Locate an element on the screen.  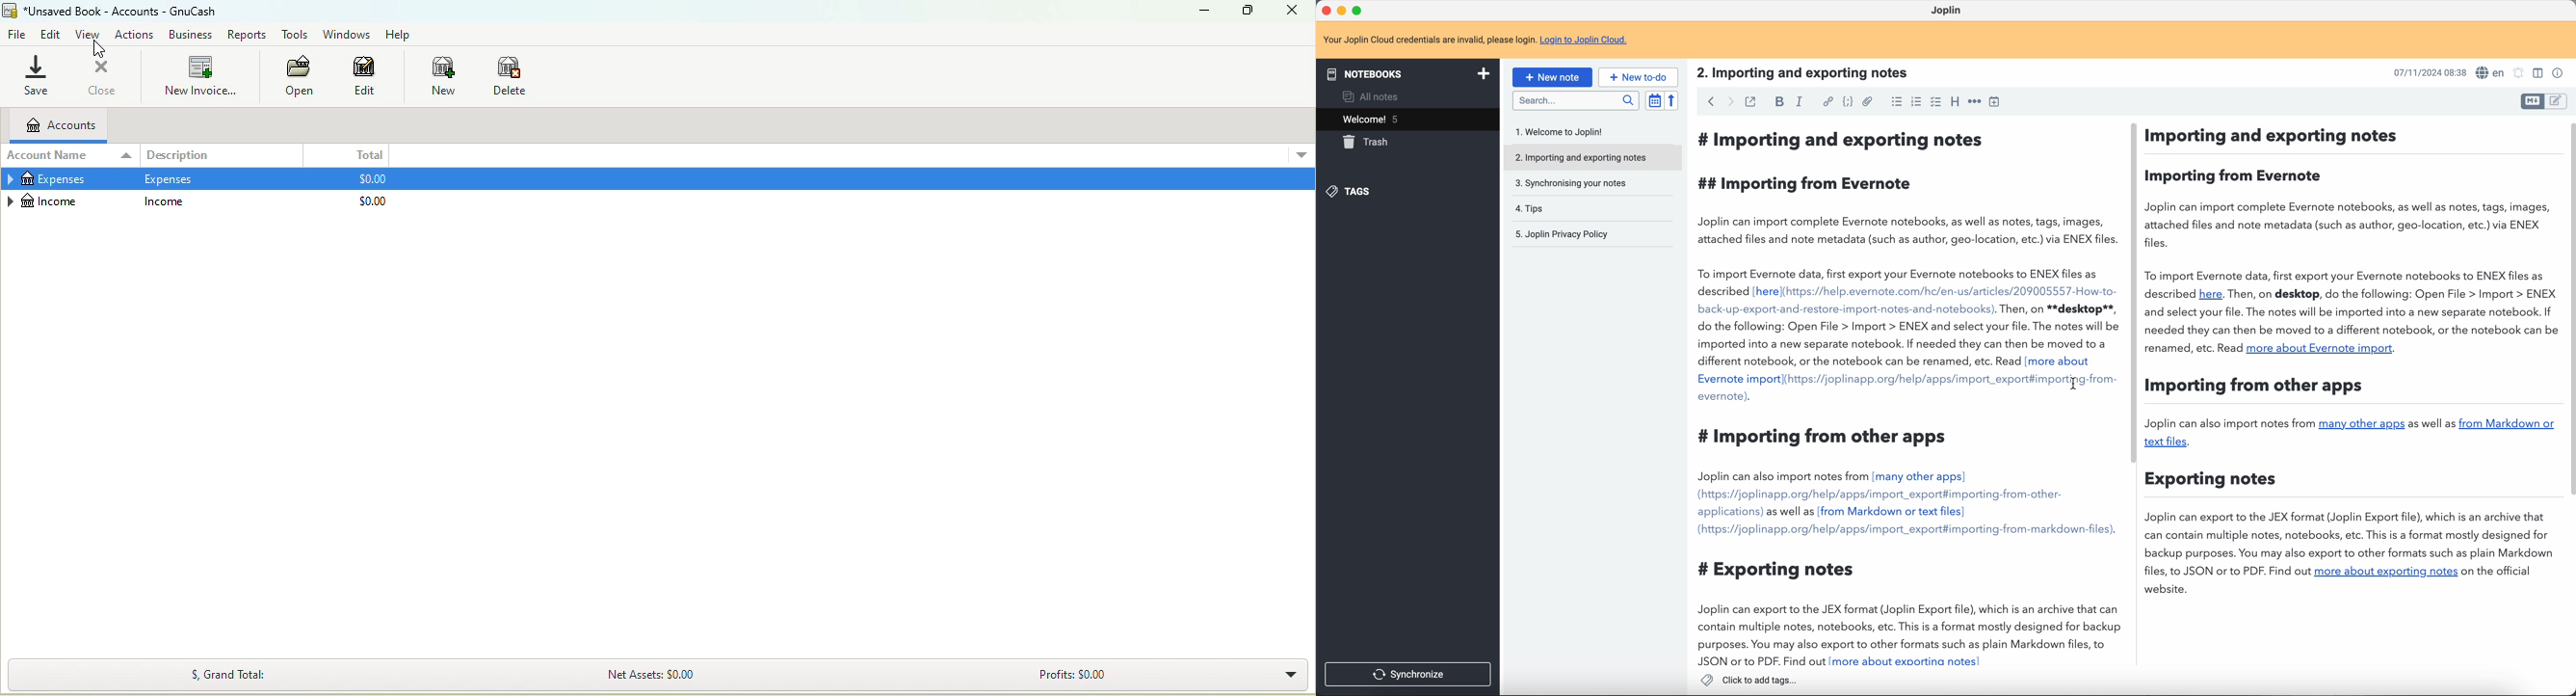
scroll bar is located at coordinates (2136, 294).